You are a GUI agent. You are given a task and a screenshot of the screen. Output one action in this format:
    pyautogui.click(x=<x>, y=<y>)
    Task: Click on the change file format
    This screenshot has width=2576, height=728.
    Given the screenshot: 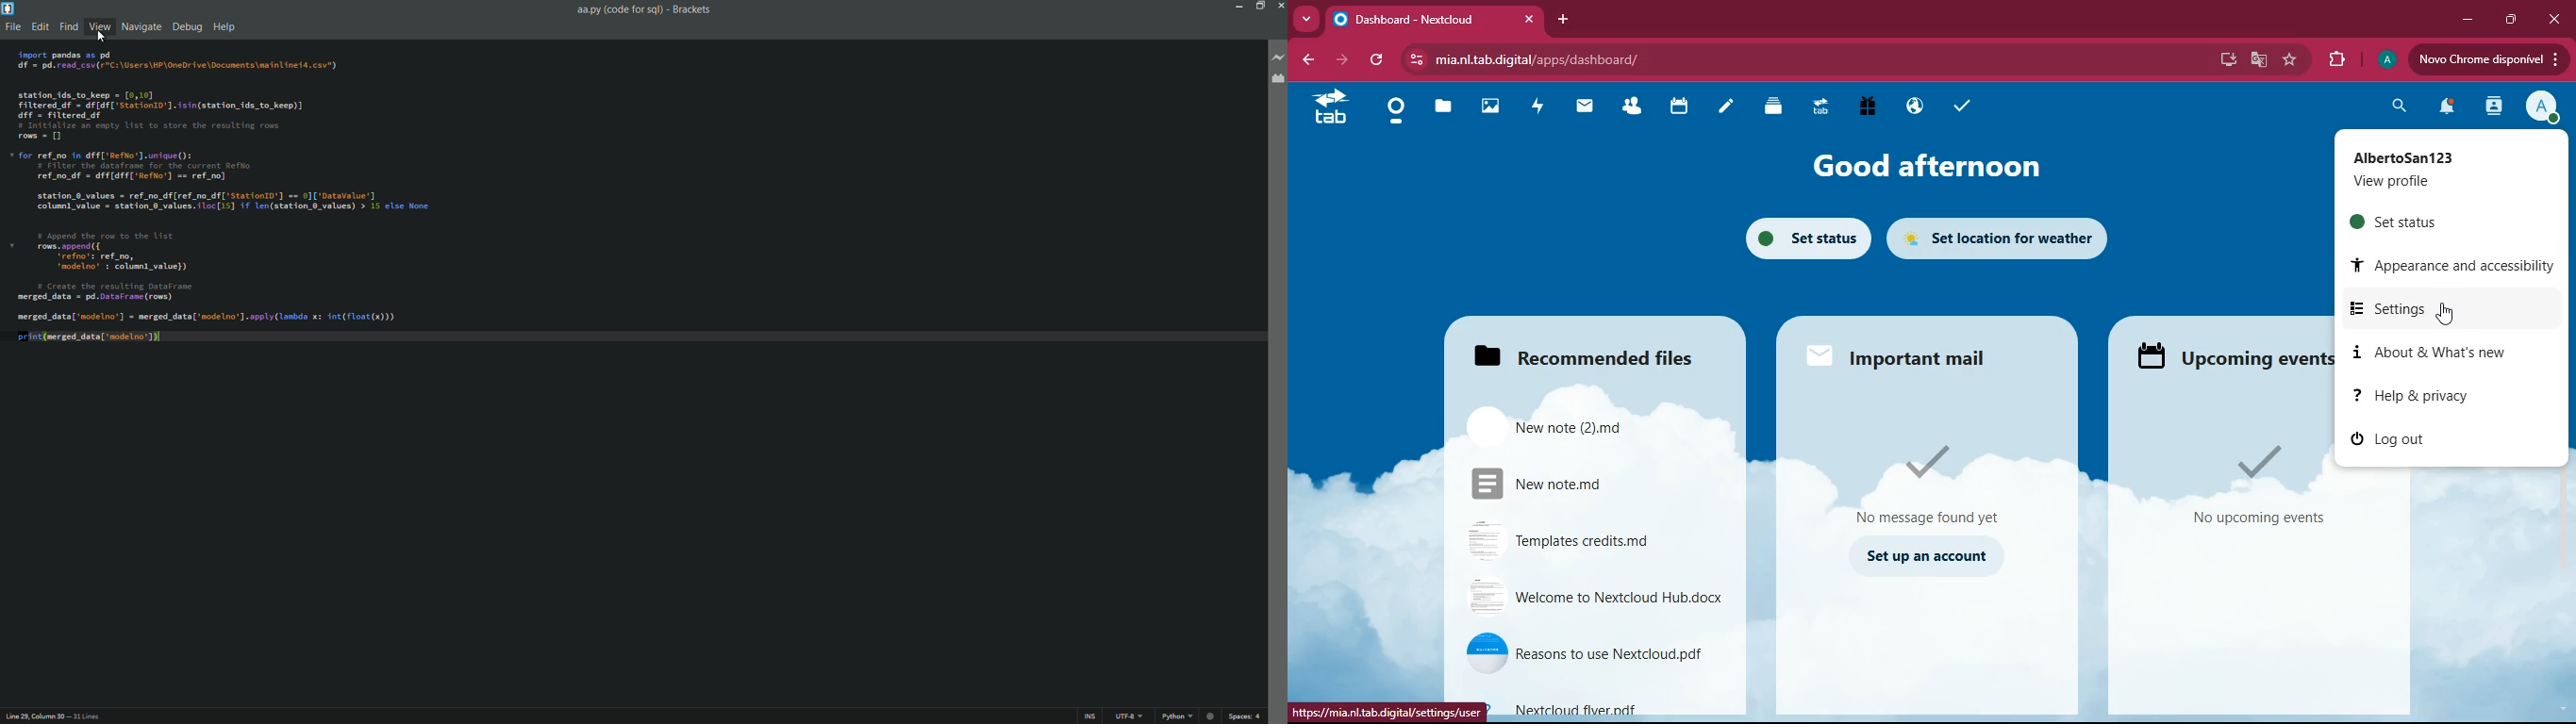 What is the action you would take?
    pyautogui.click(x=1177, y=717)
    